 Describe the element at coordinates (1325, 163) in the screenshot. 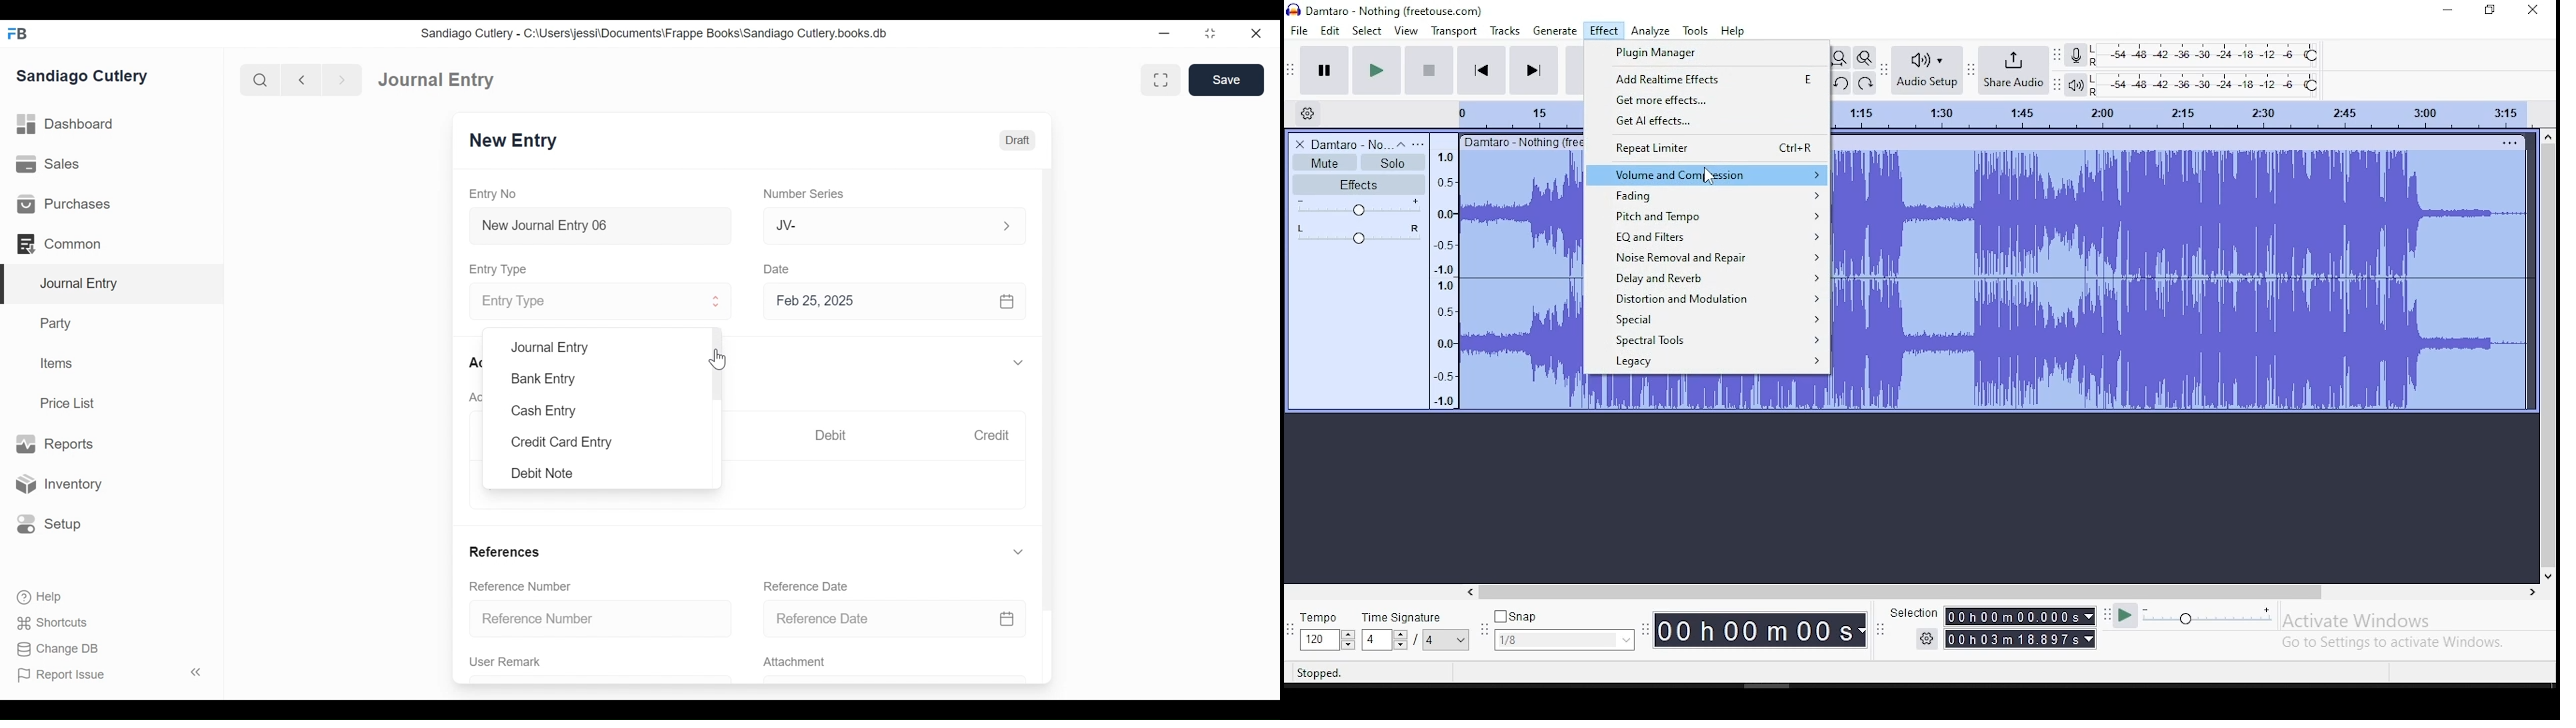

I see `mute` at that location.